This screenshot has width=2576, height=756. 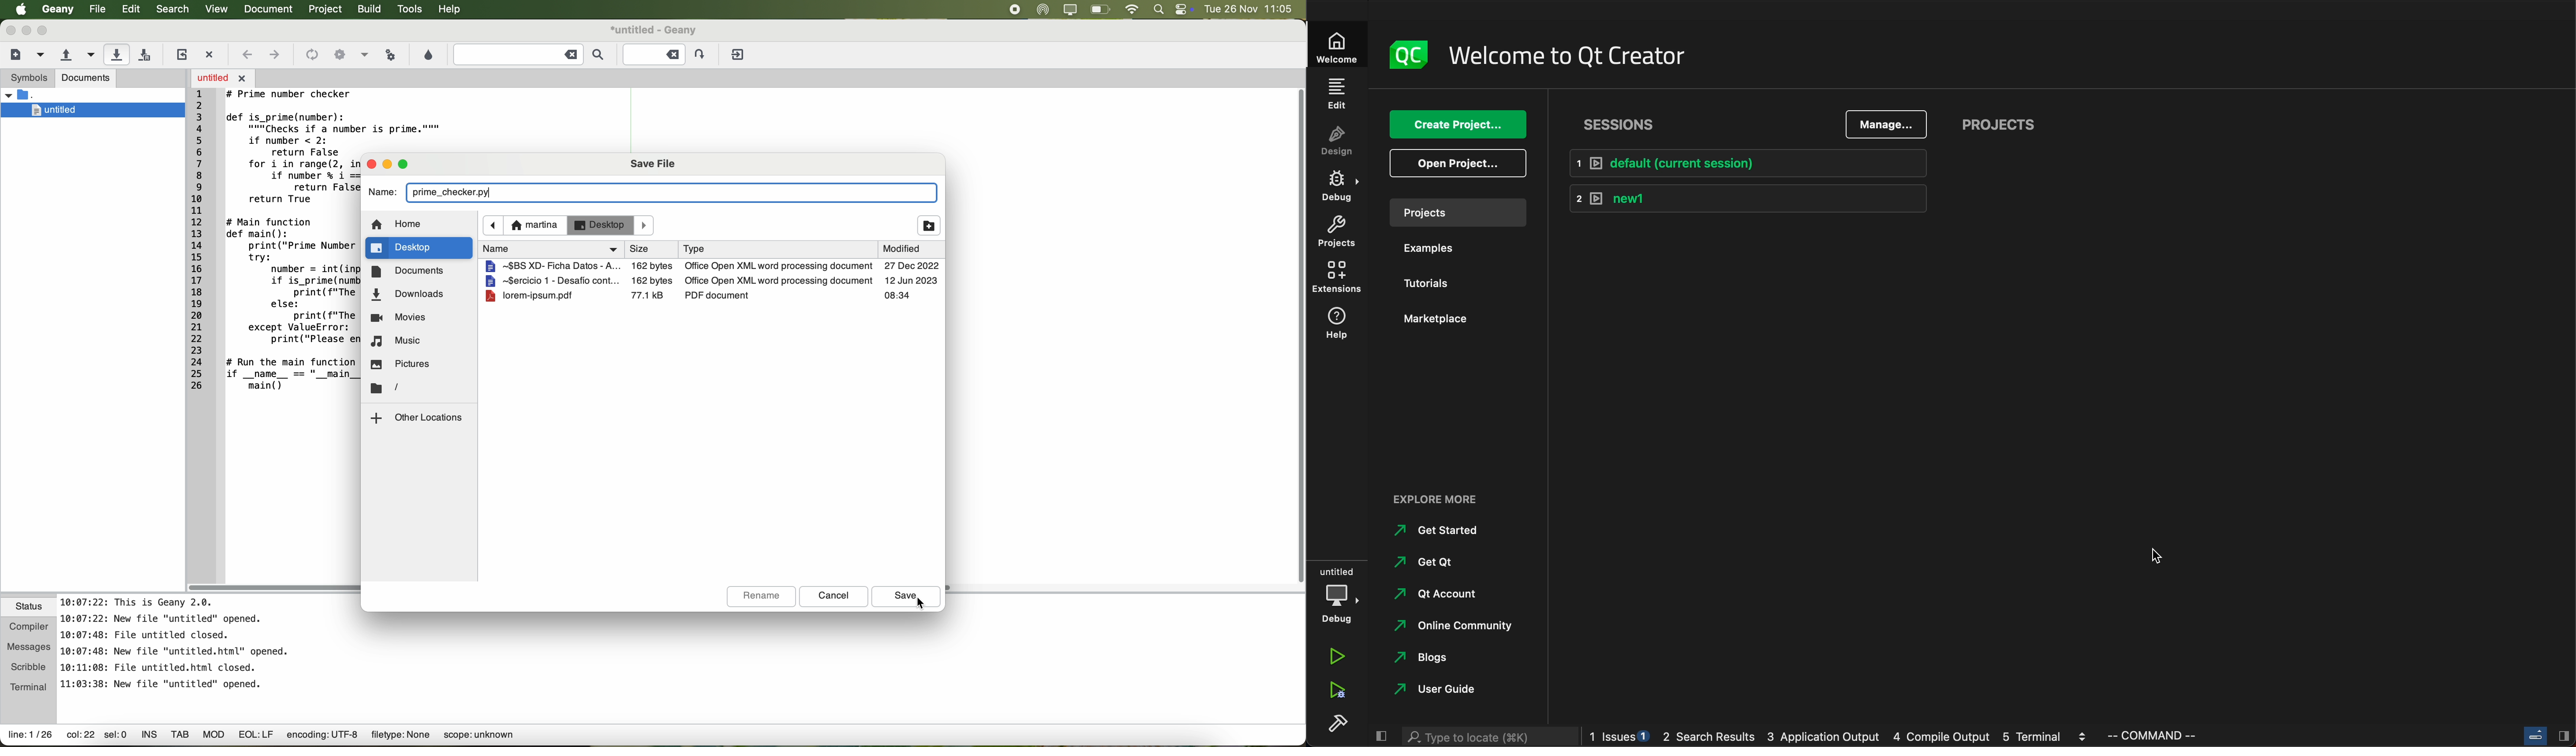 I want to click on design, so click(x=1338, y=139).